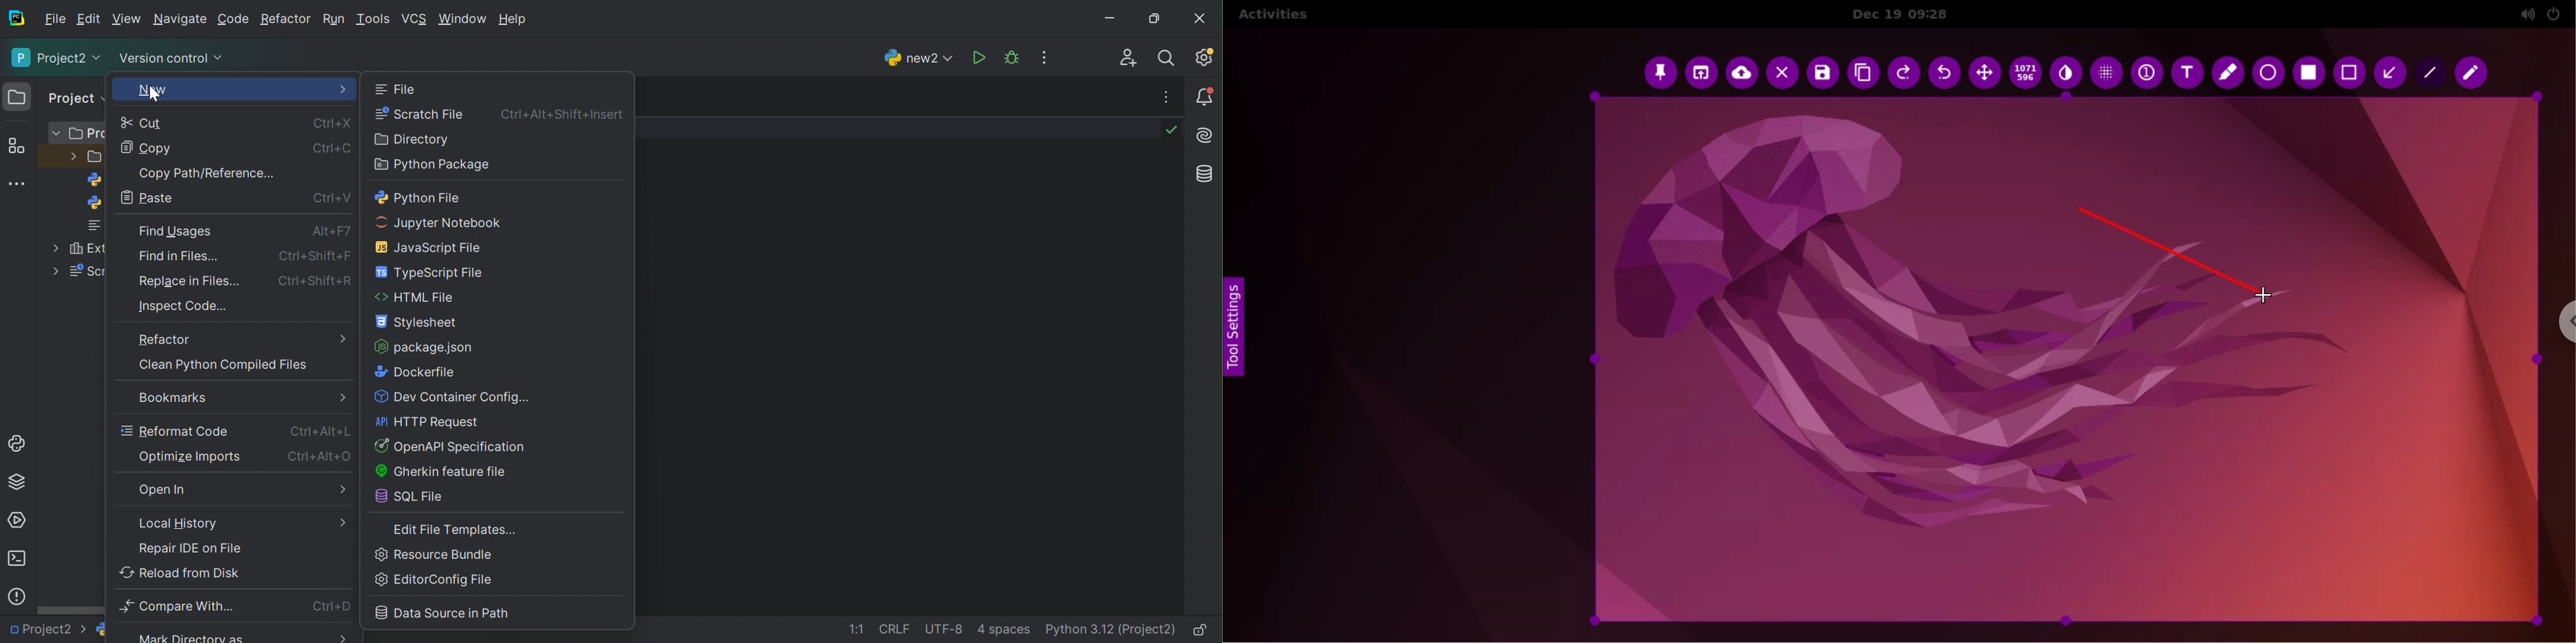 The image size is (2576, 644). Describe the element at coordinates (315, 281) in the screenshot. I see `Ctrl+Shift+R` at that location.